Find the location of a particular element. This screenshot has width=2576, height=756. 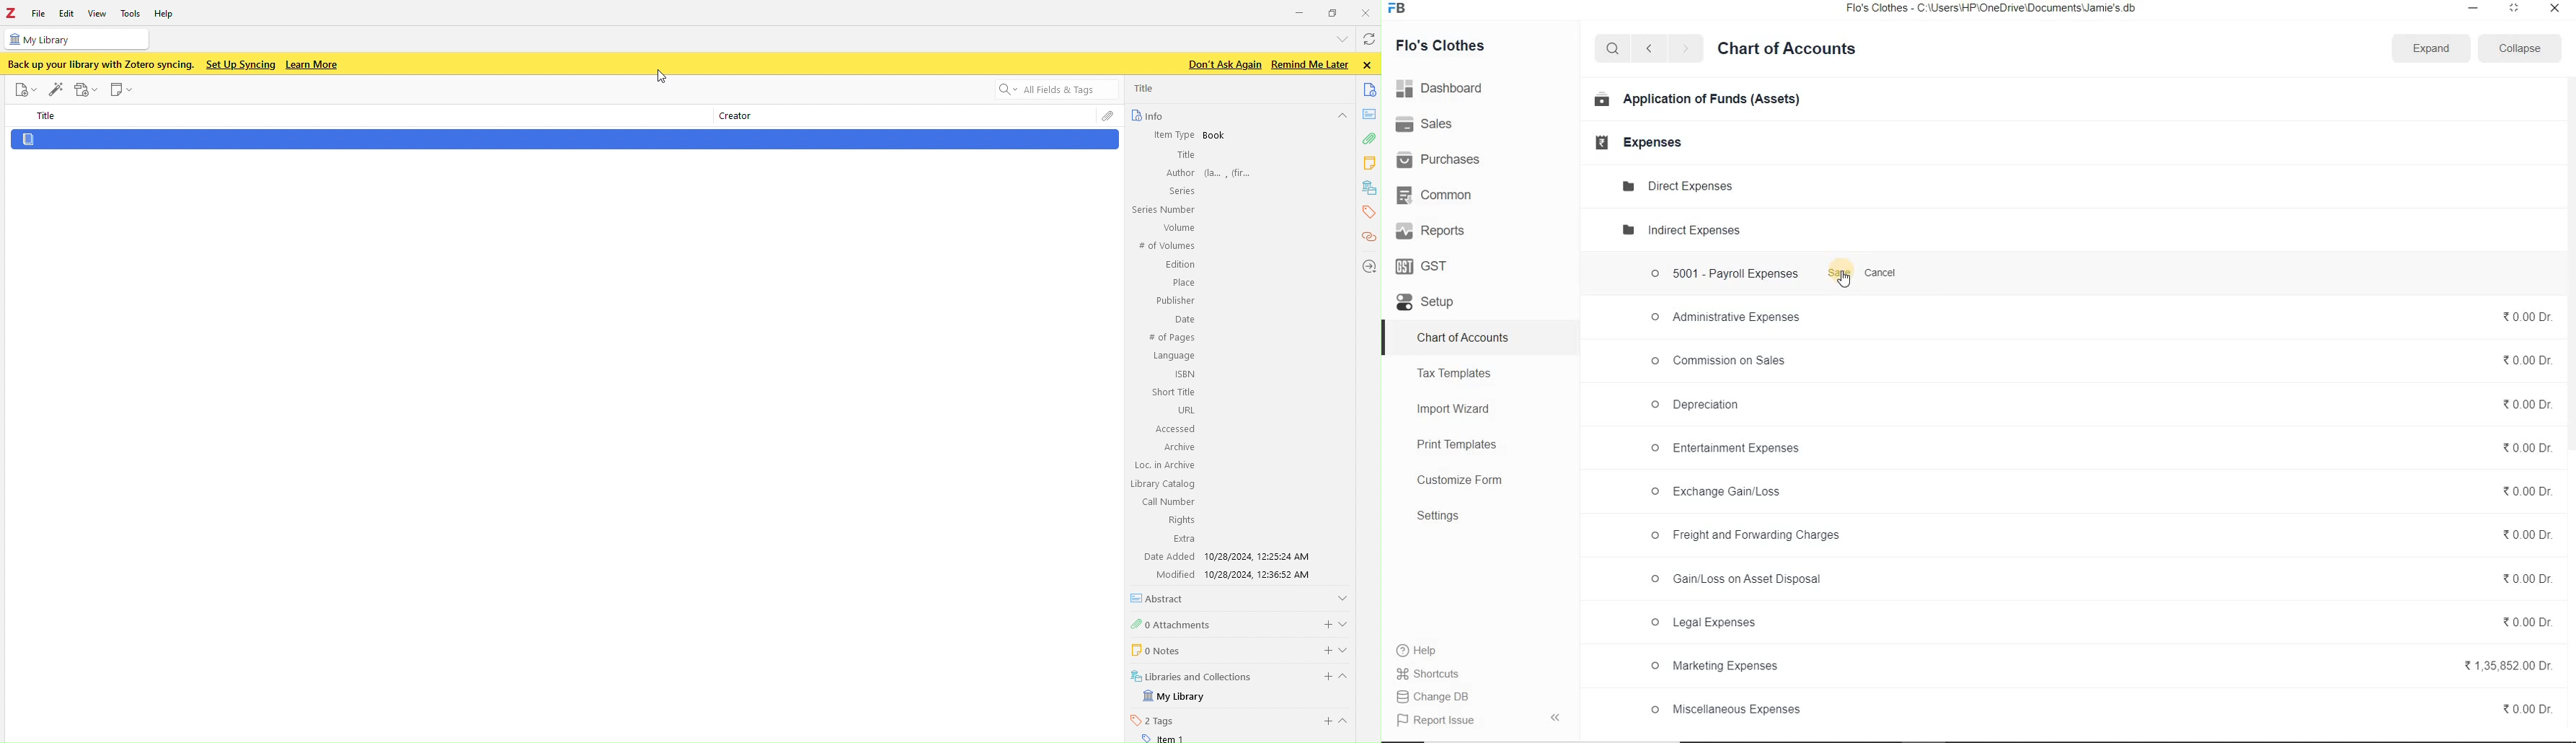

Shortcuts is located at coordinates (1440, 674).